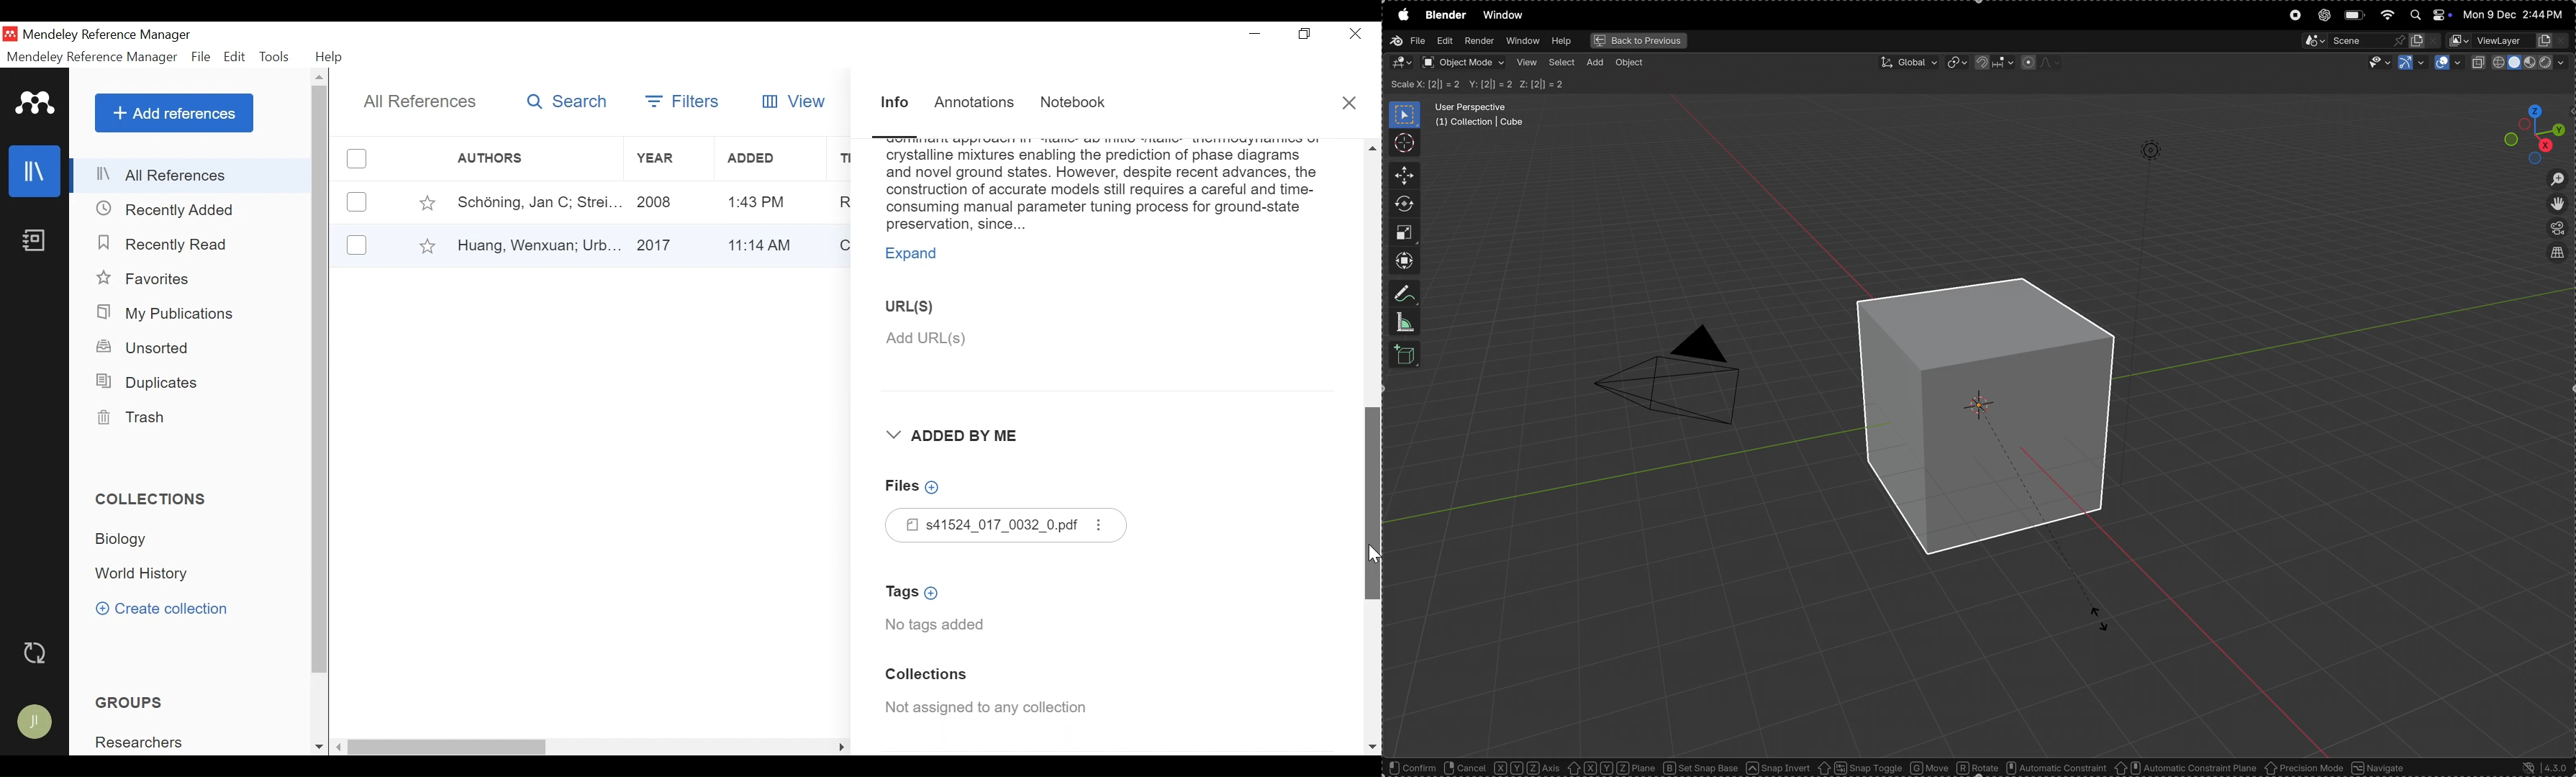 The width and height of the screenshot is (2576, 784). I want to click on editor type, so click(1401, 64).